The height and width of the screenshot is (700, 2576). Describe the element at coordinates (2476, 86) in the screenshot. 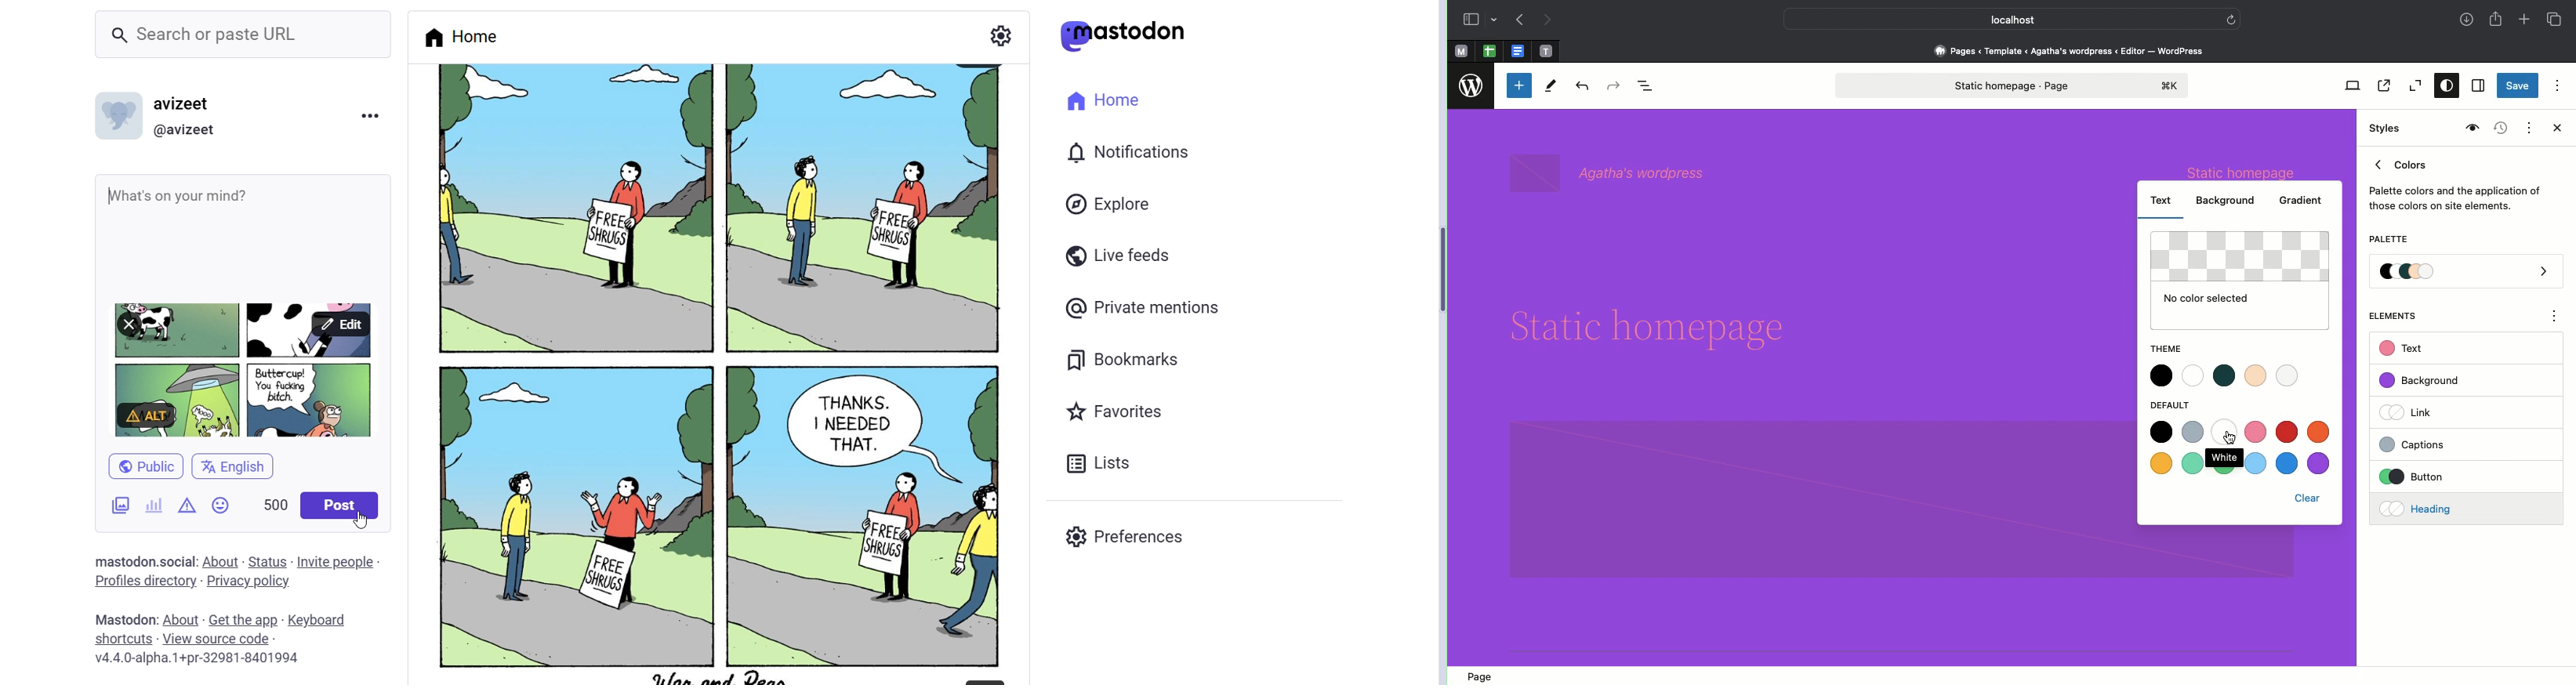

I see `Settings` at that location.